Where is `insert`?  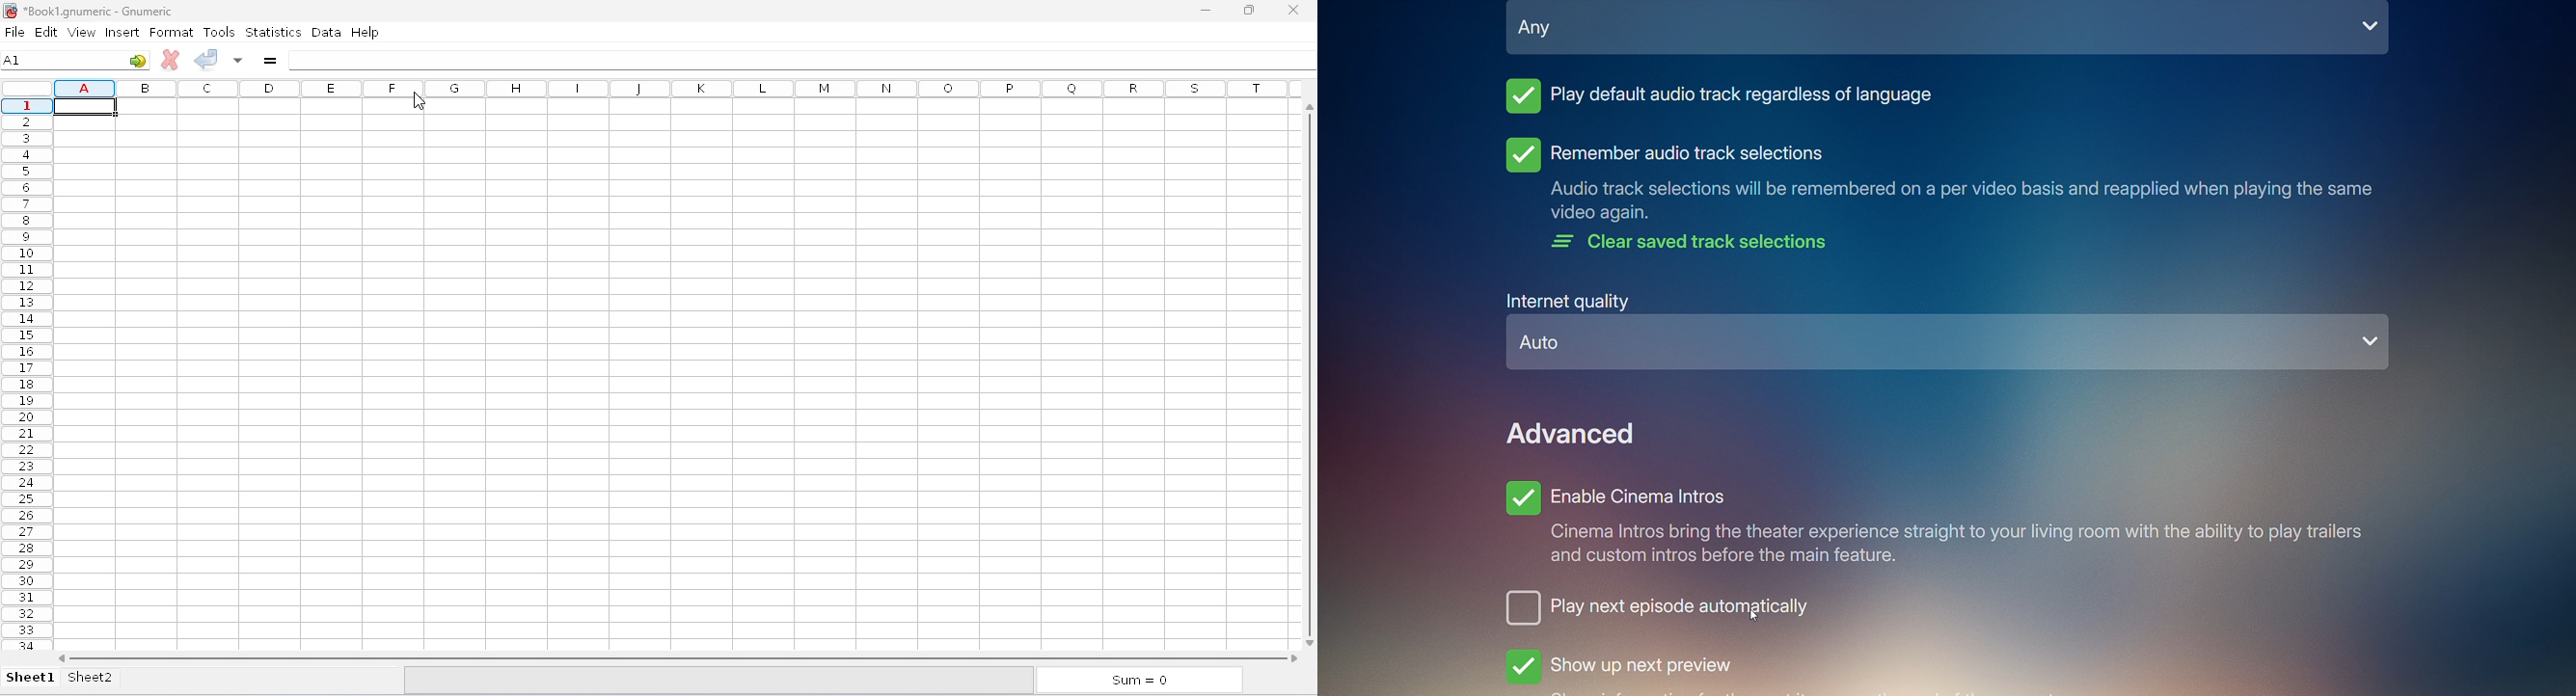 insert is located at coordinates (122, 33).